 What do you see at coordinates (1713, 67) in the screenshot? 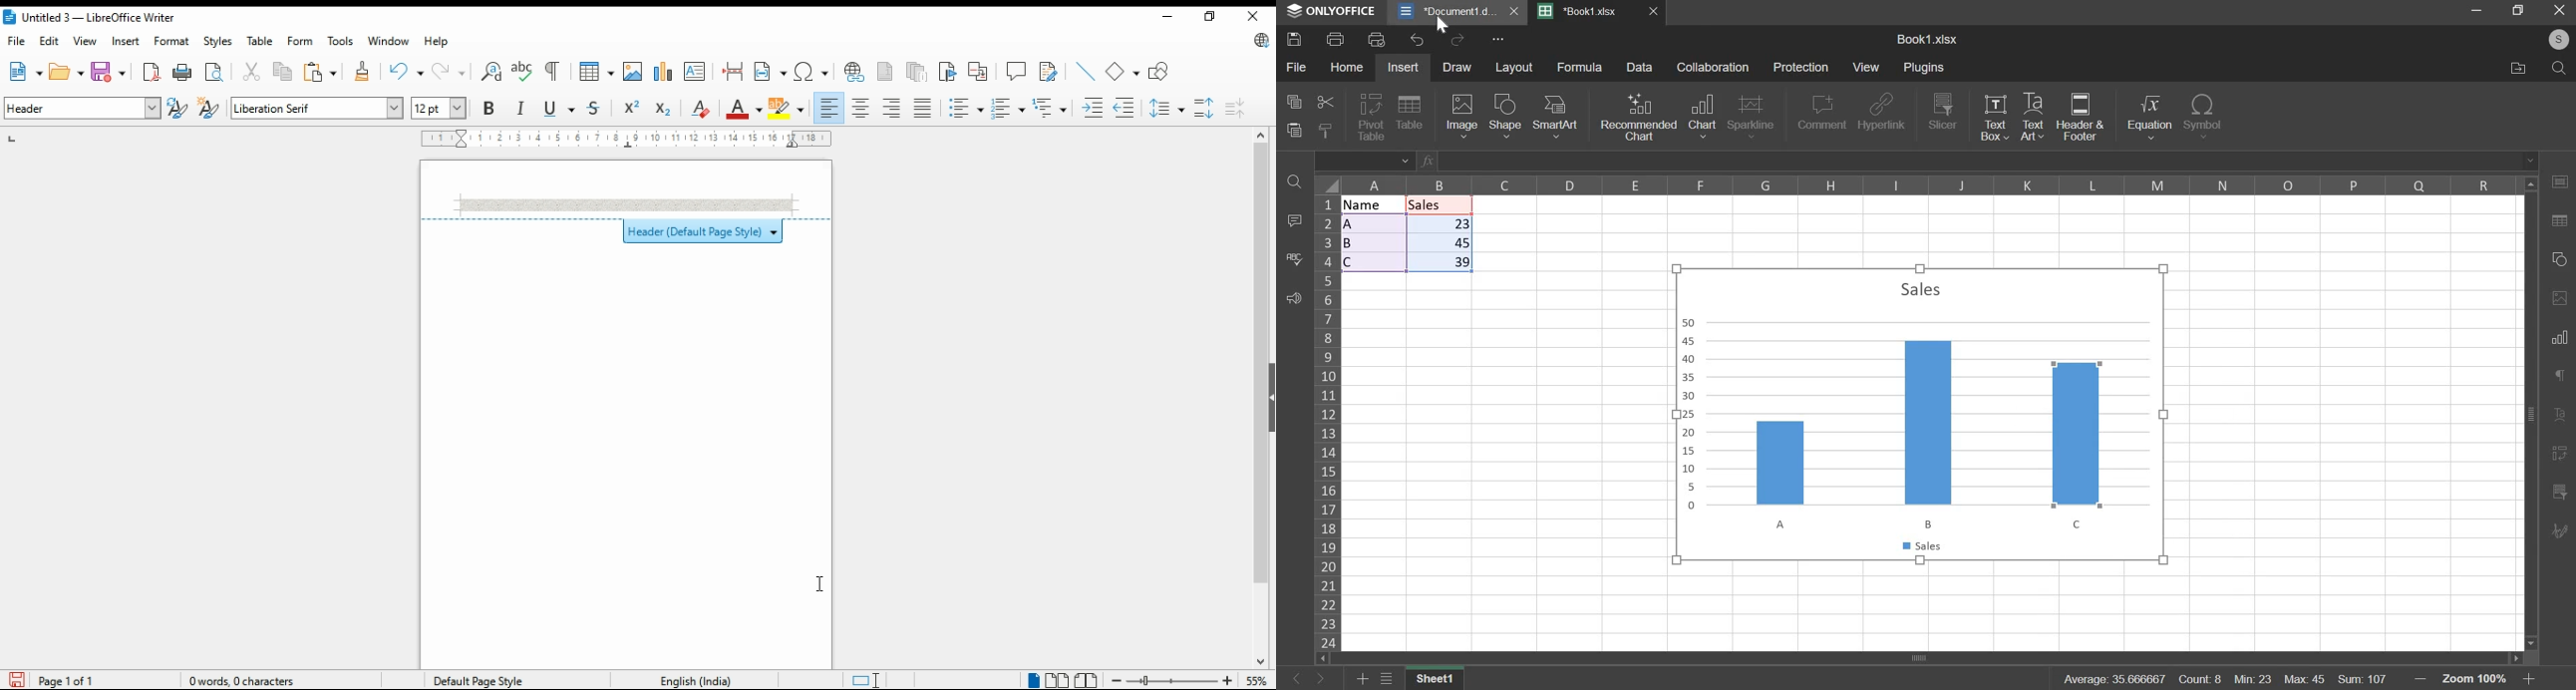
I see `collaboration` at bounding box center [1713, 67].